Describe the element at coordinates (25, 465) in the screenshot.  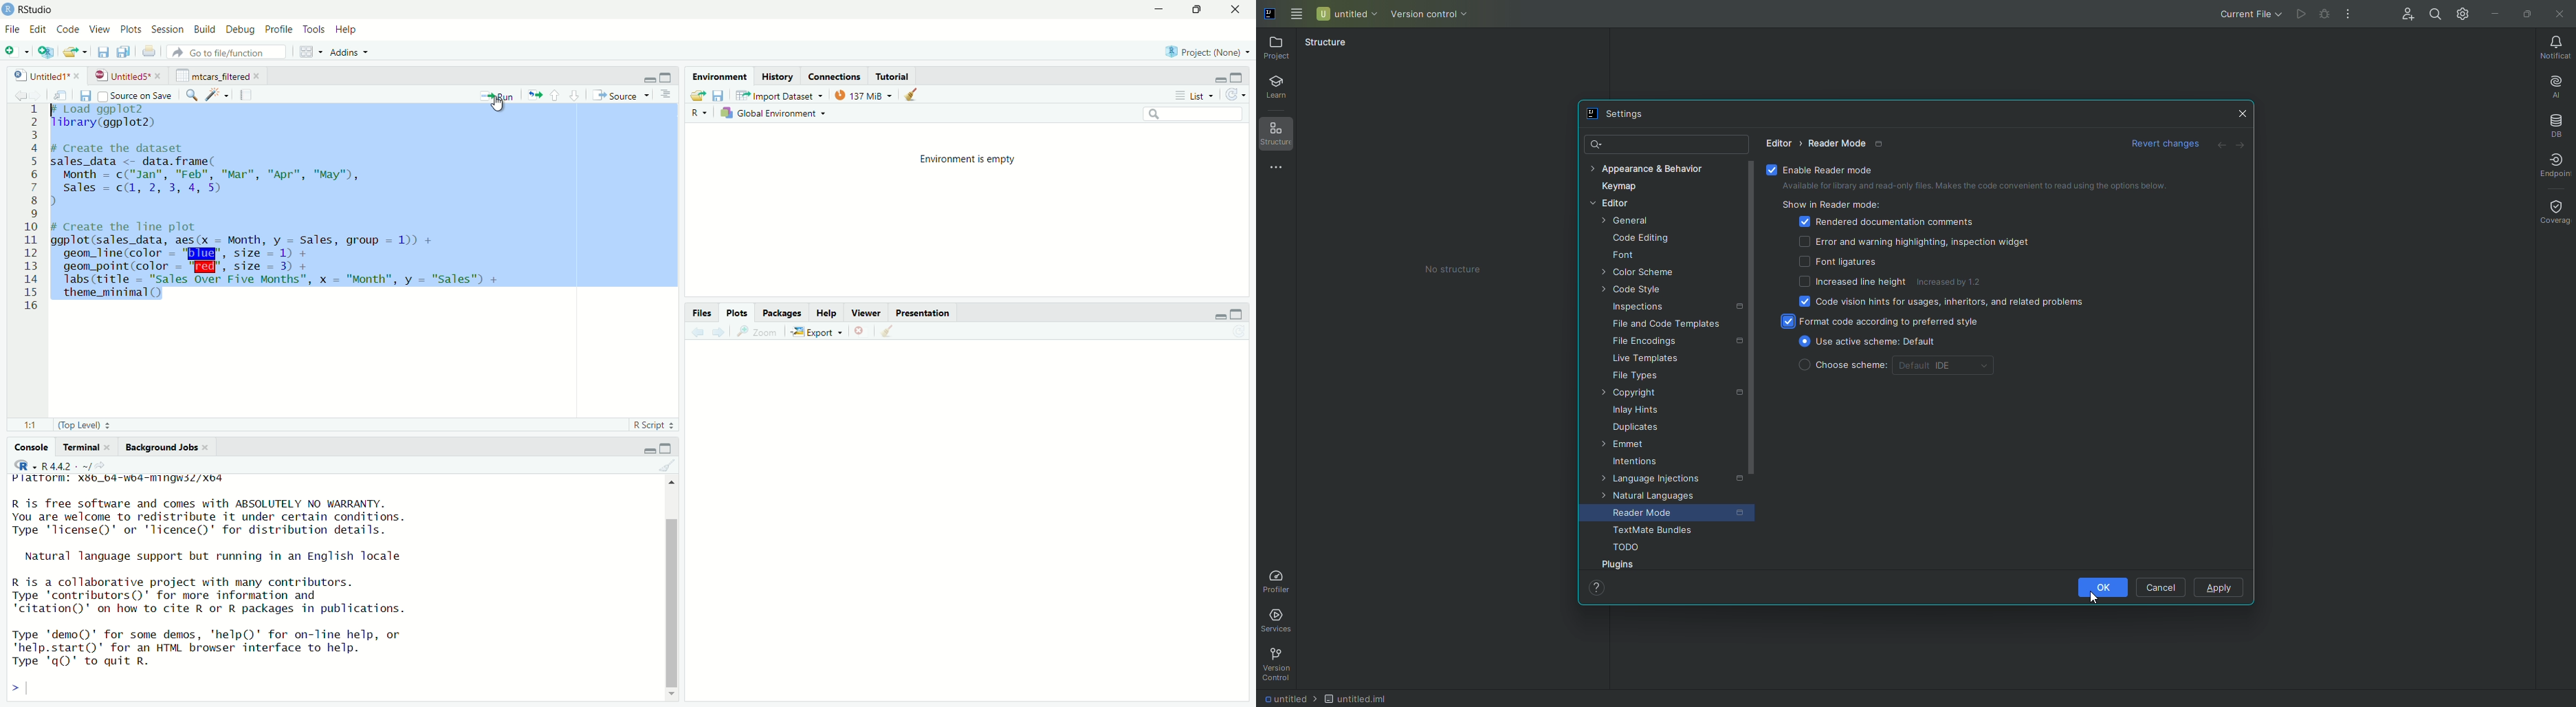
I see `R` at that location.